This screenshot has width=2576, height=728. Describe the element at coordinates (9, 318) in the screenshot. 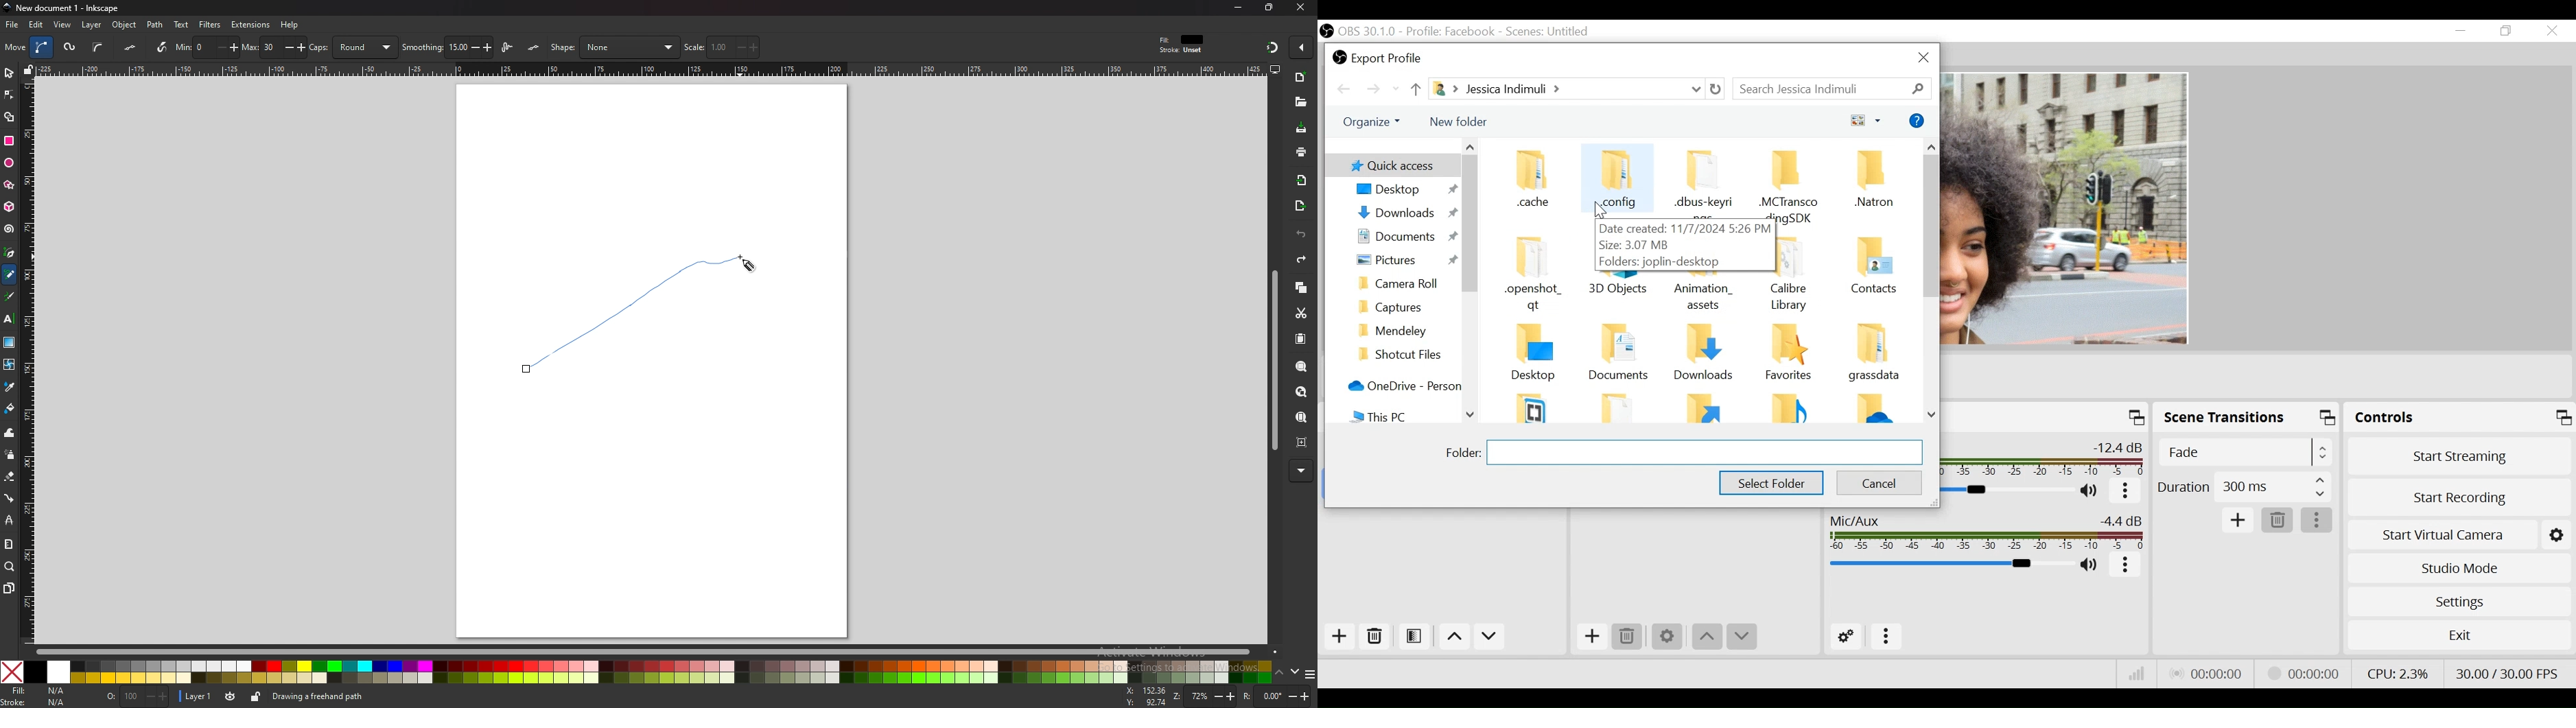

I see `text` at that location.